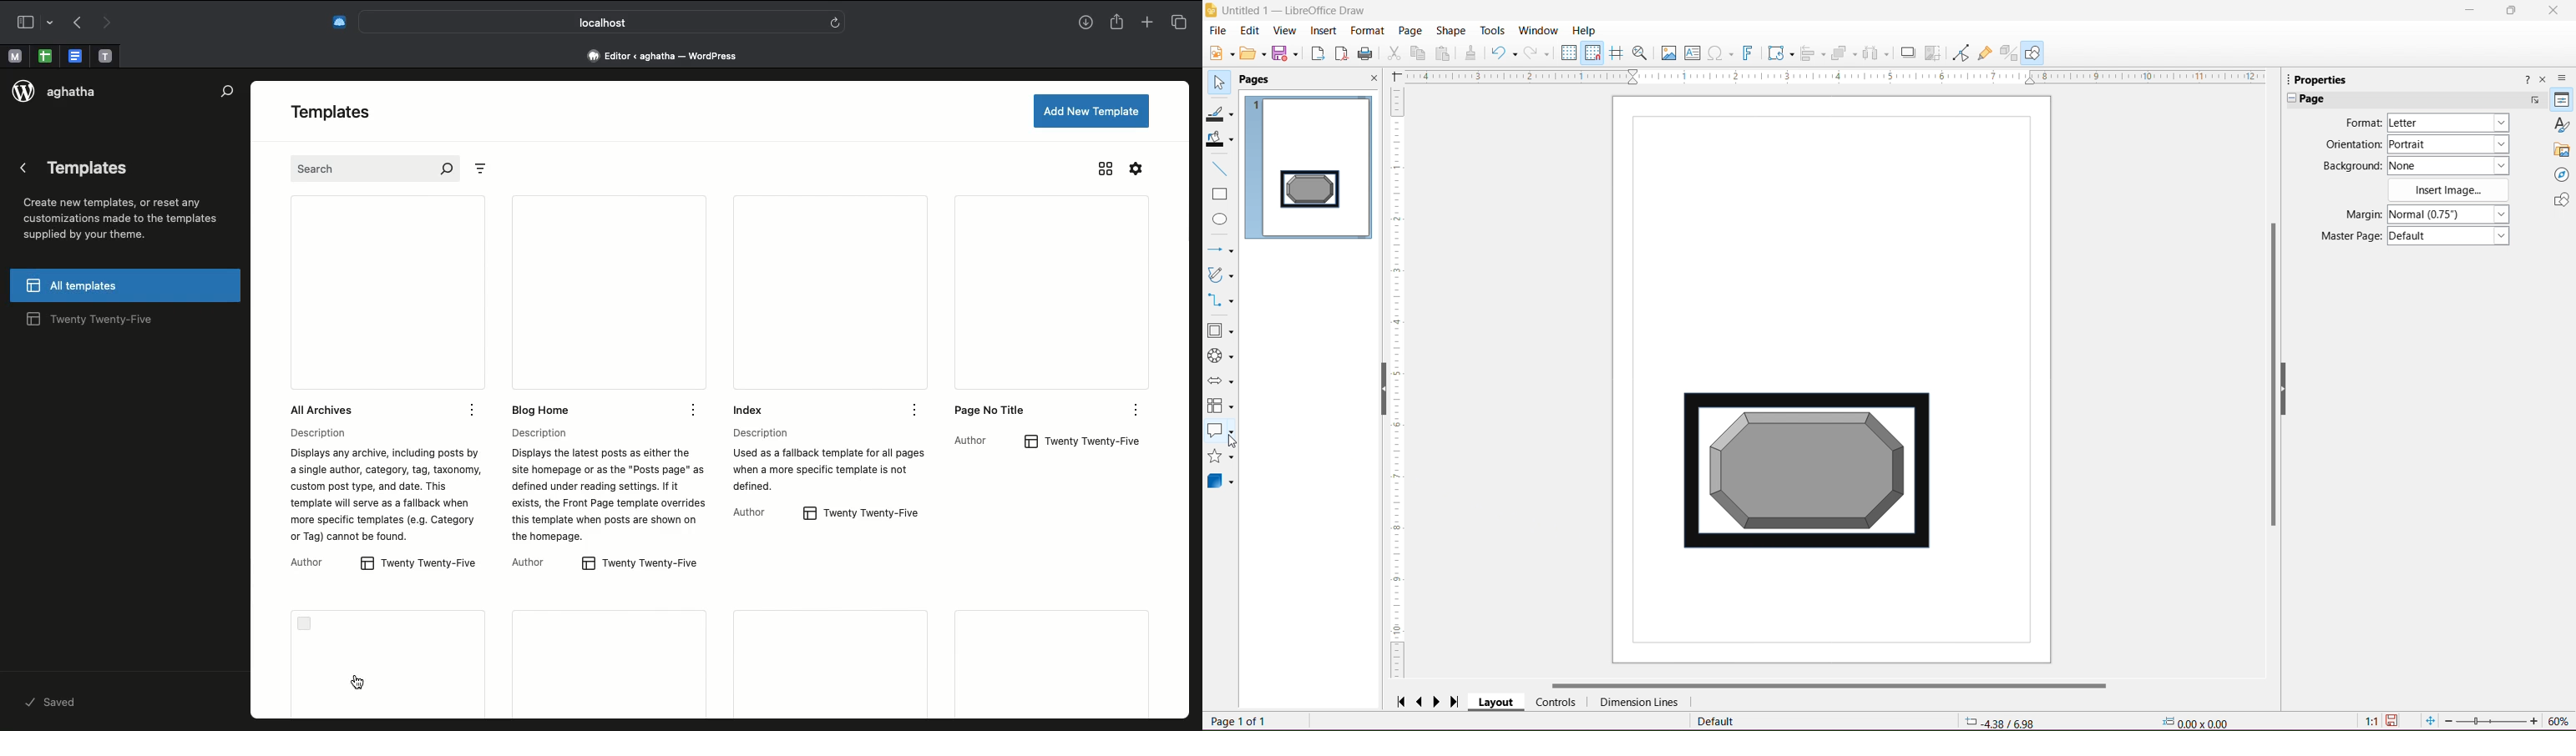 The height and width of the screenshot is (756, 2576). I want to click on 60%, so click(2561, 720).